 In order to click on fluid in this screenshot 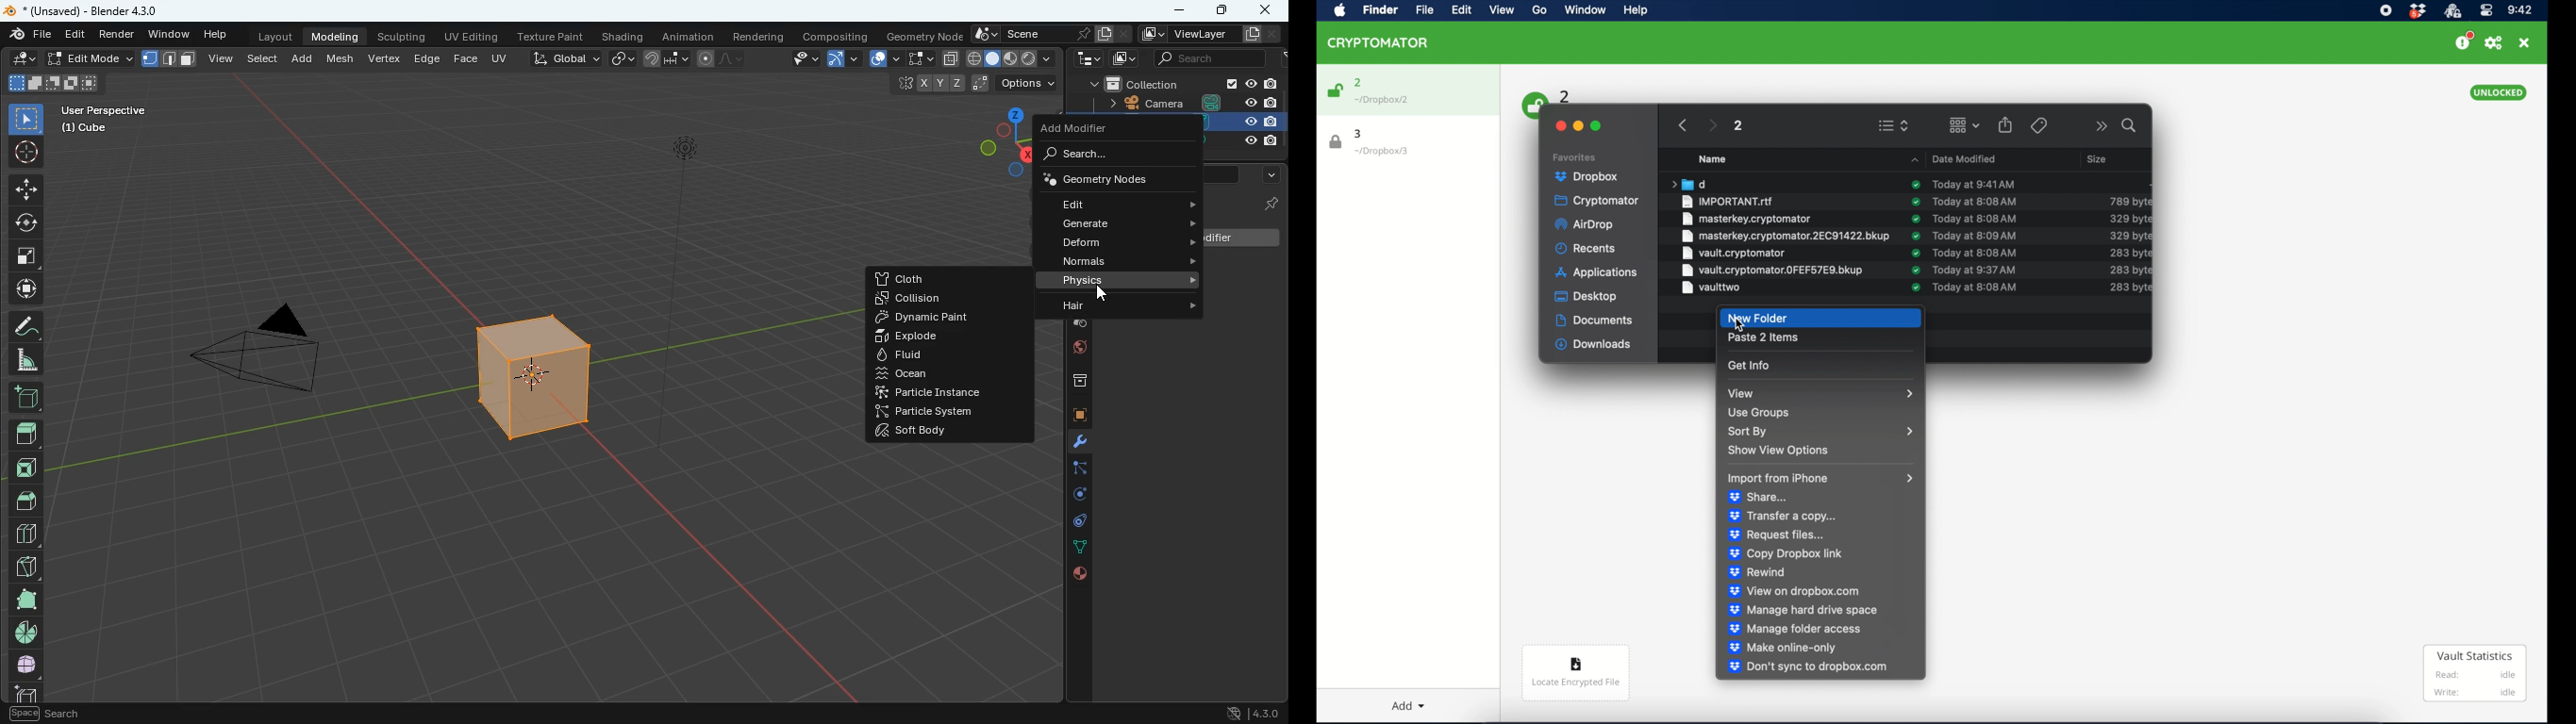, I will do `click(945, 354)`.